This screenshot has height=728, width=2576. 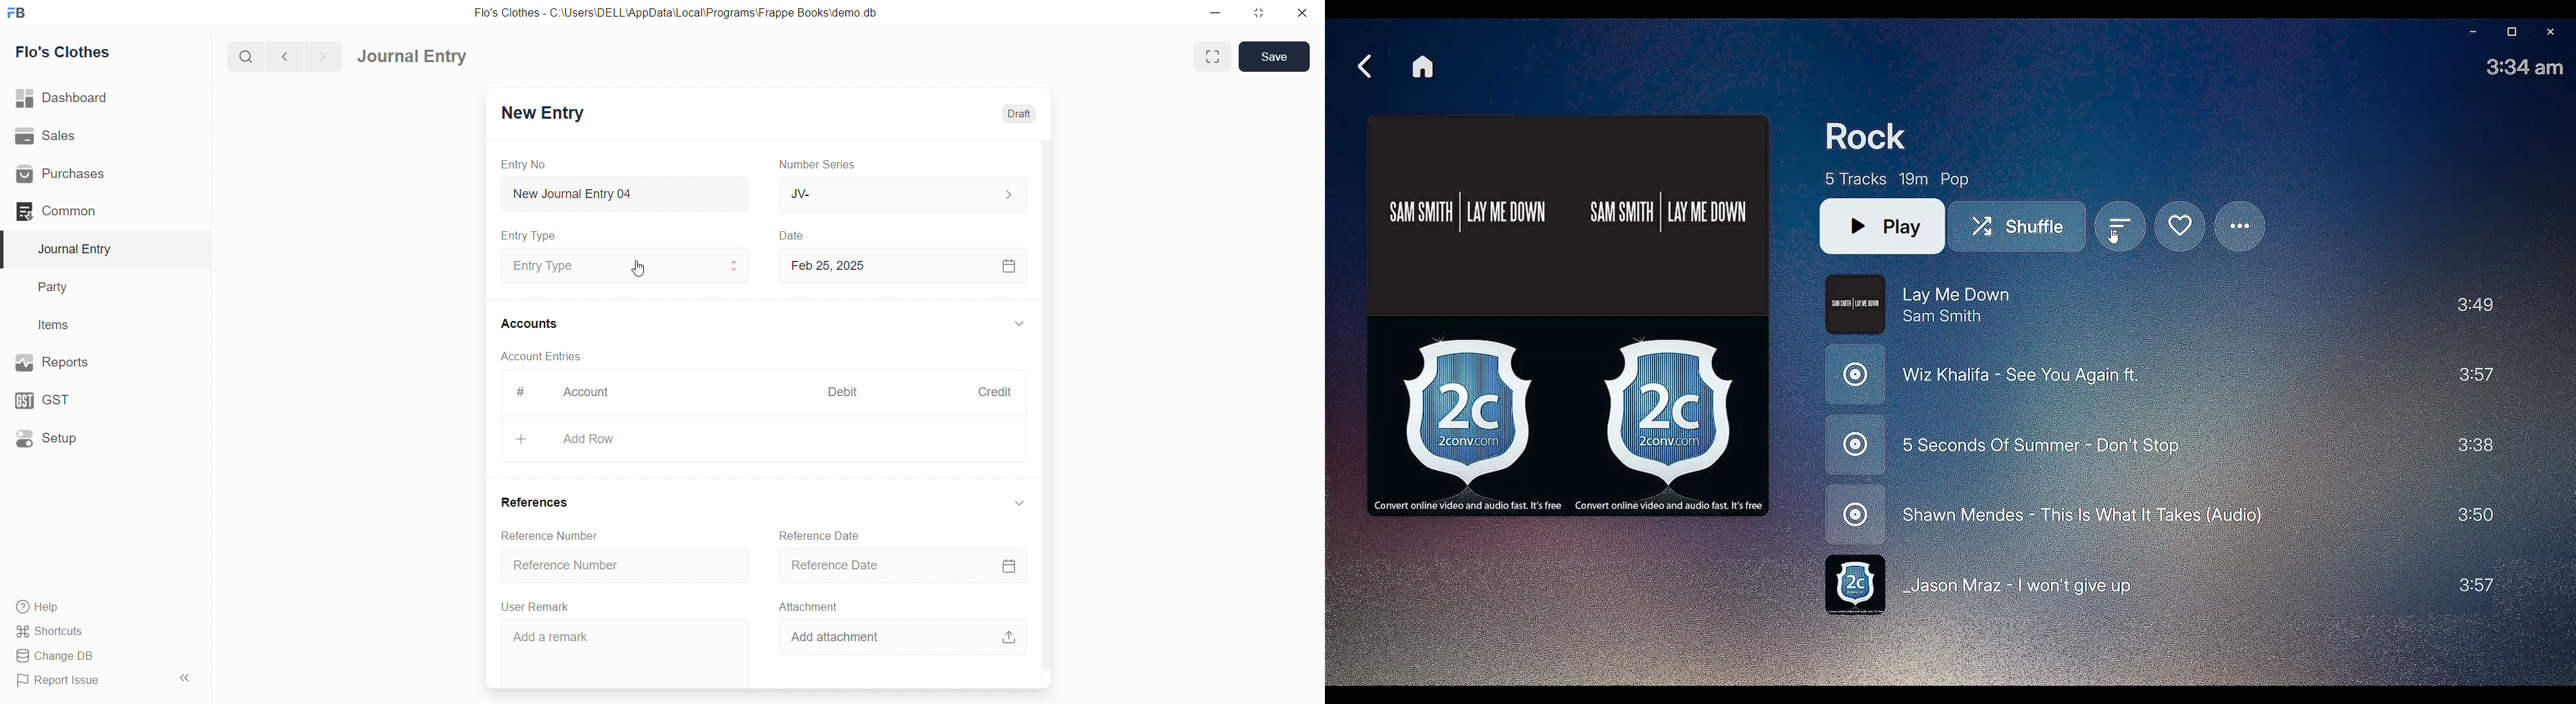 What do you see at coordinates (186, 681) in the screenshot?
I see `Collapse sidebar` at bounding box center [186, 681].